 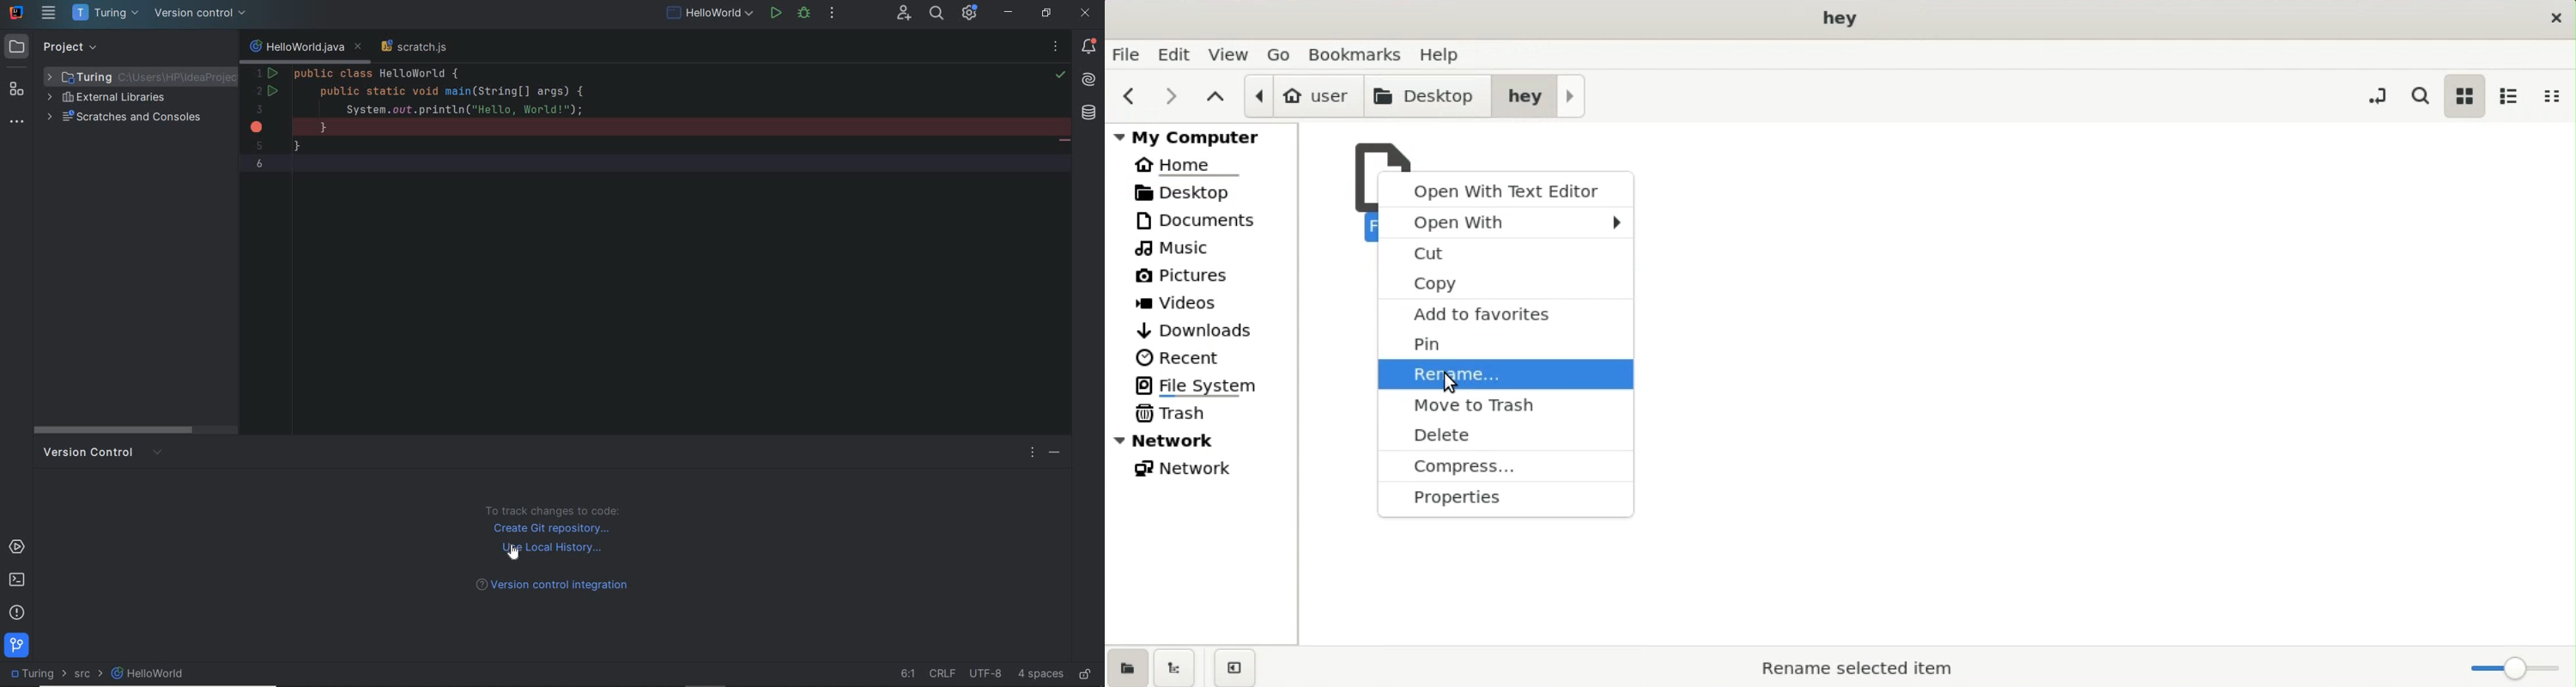 I want to click on move to trash, so click(x=1506, y=404).